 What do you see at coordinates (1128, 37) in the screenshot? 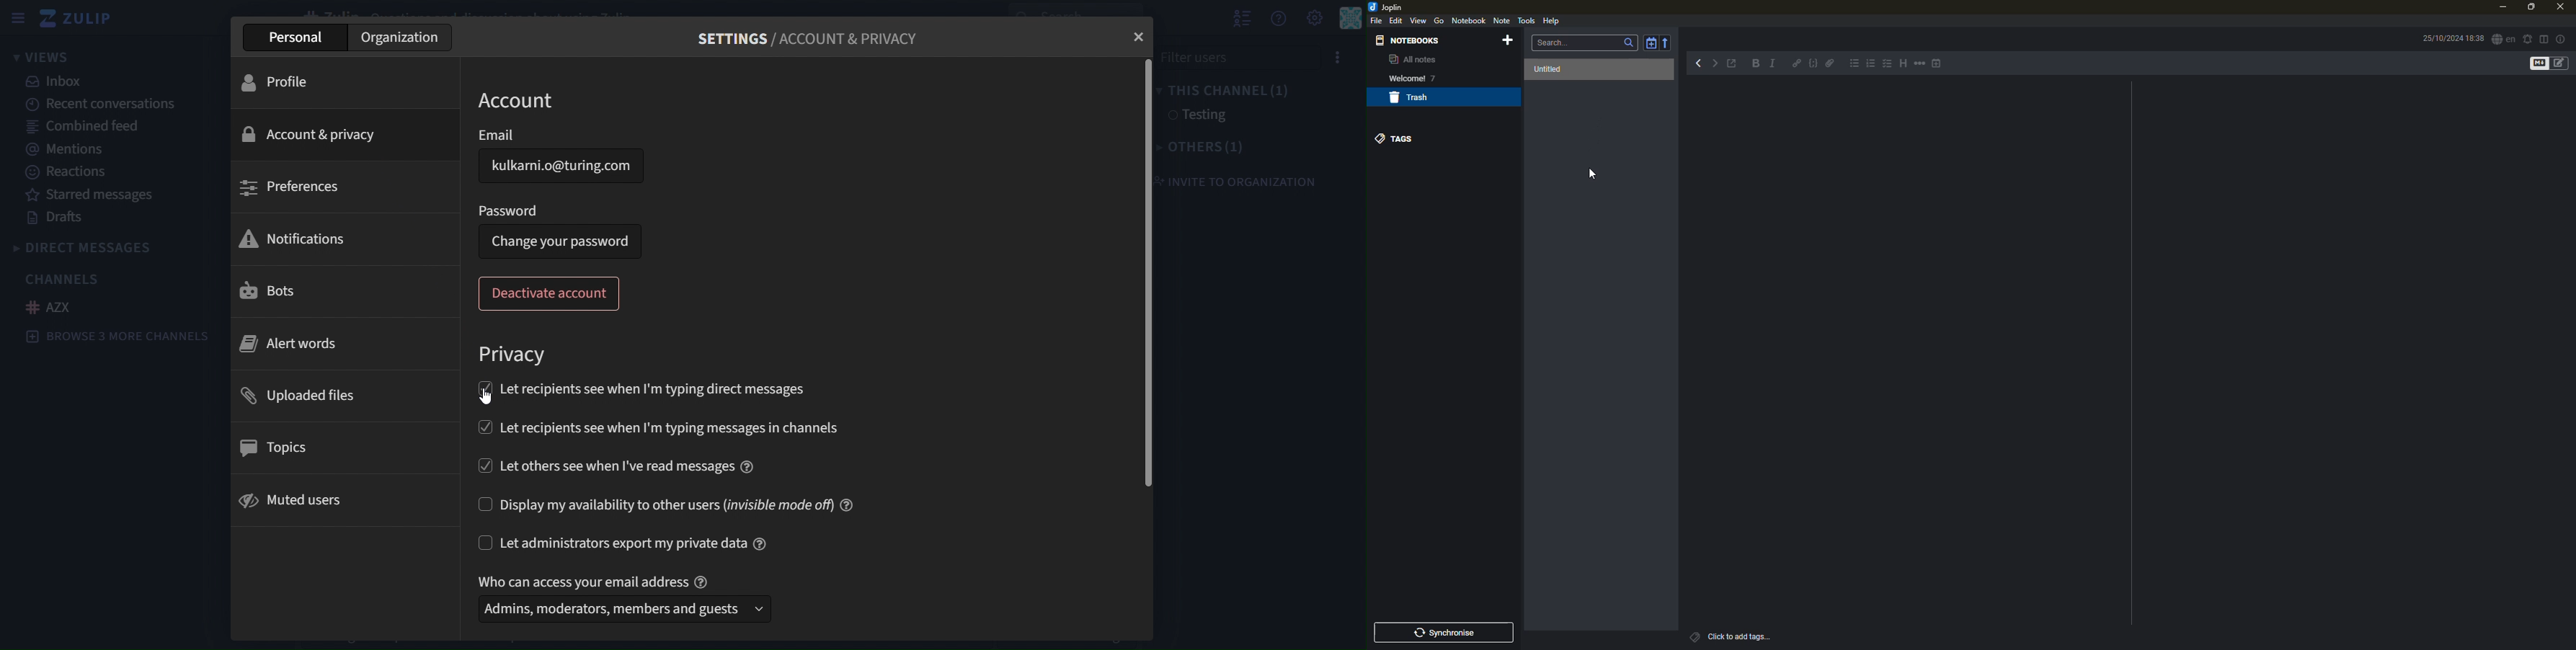
I see `close` at bounding box center [1128, 37].